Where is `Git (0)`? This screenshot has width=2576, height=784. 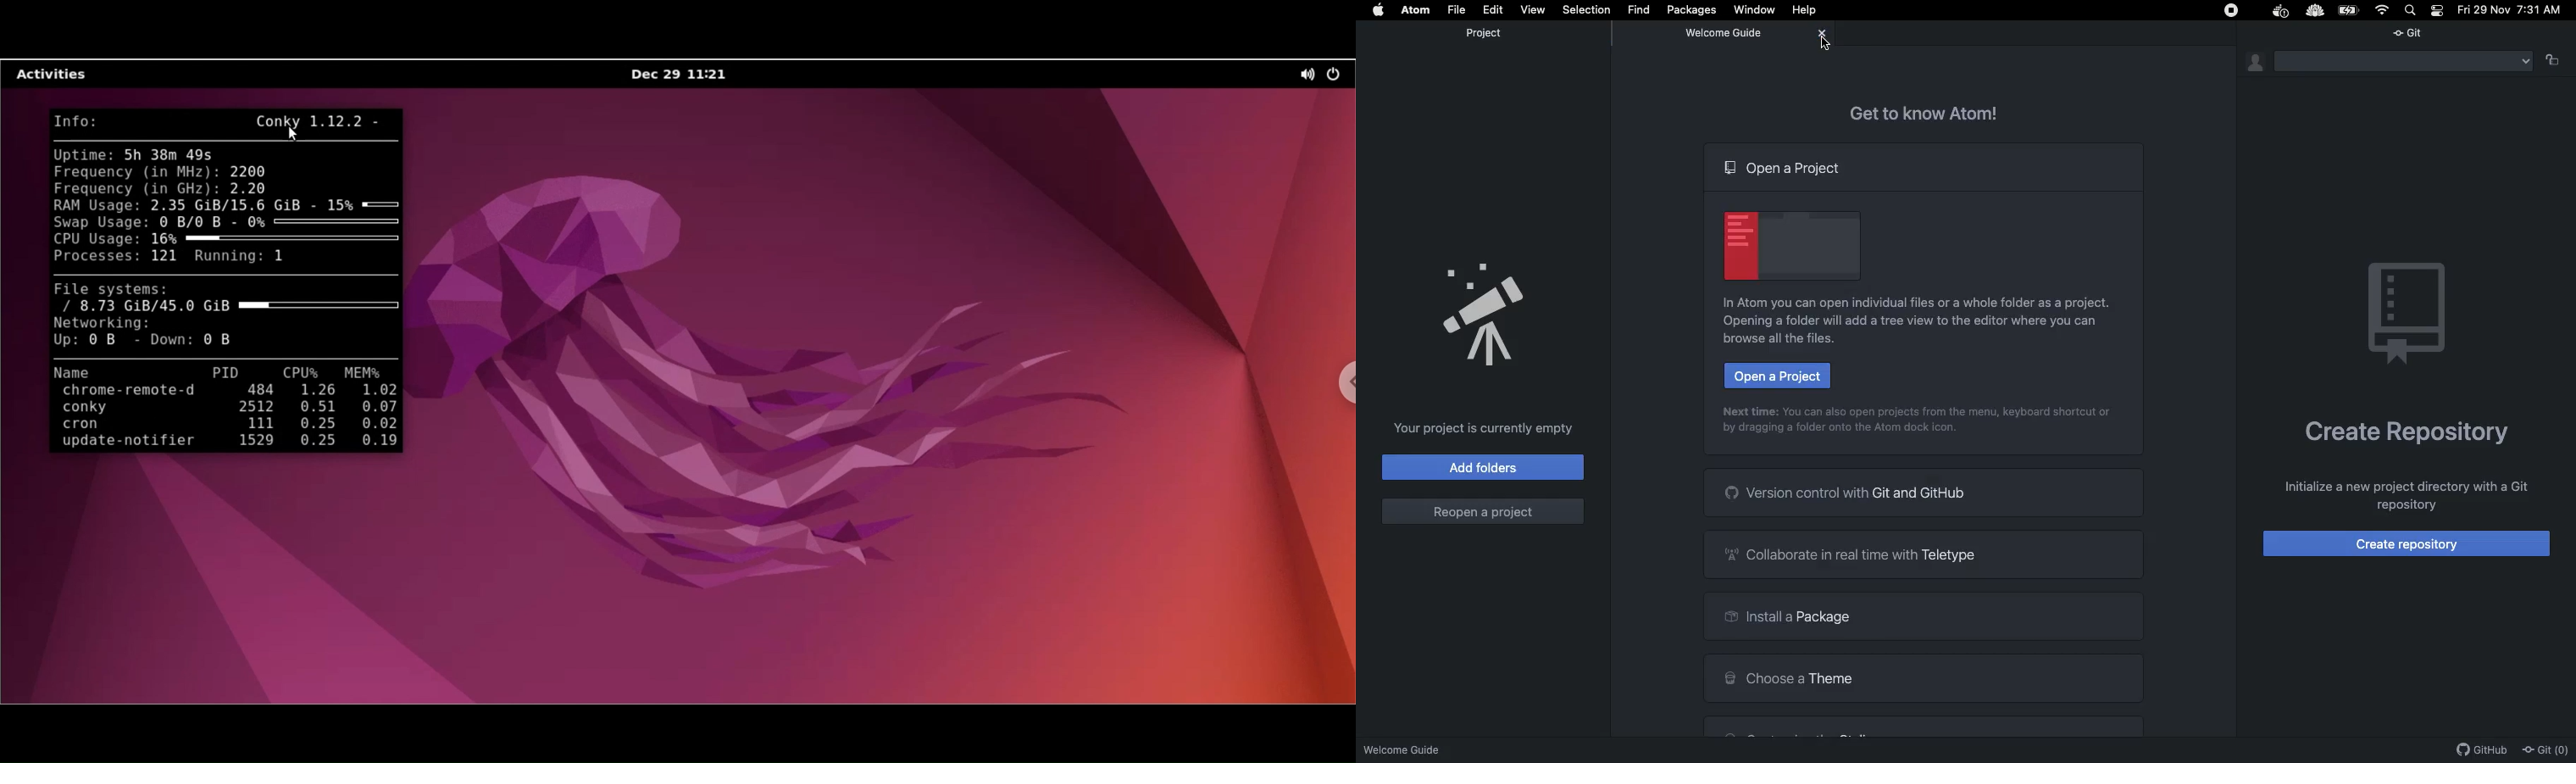
Git (0) is located at coordinates (2547, 749).